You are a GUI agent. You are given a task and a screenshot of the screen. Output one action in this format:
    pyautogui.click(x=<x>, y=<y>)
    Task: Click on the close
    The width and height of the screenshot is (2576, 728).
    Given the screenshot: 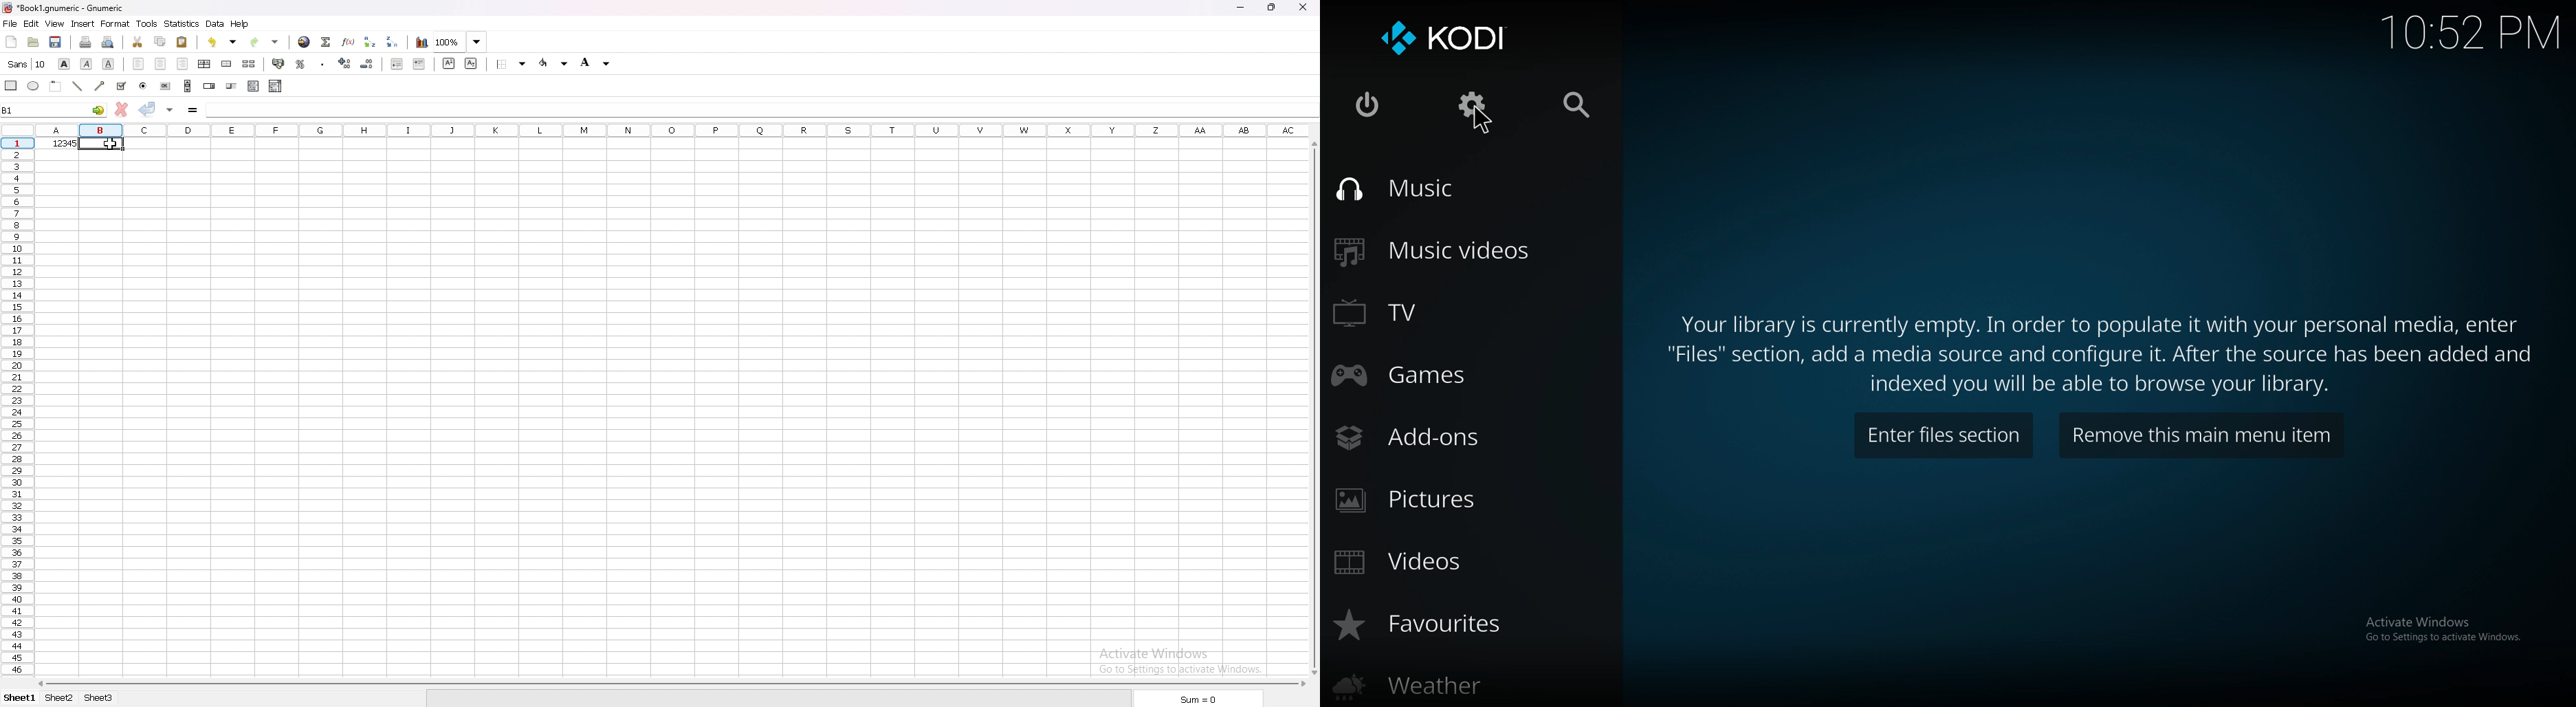 What is the action you would take?
    pyautogui.click(x=1369, y=106)
    